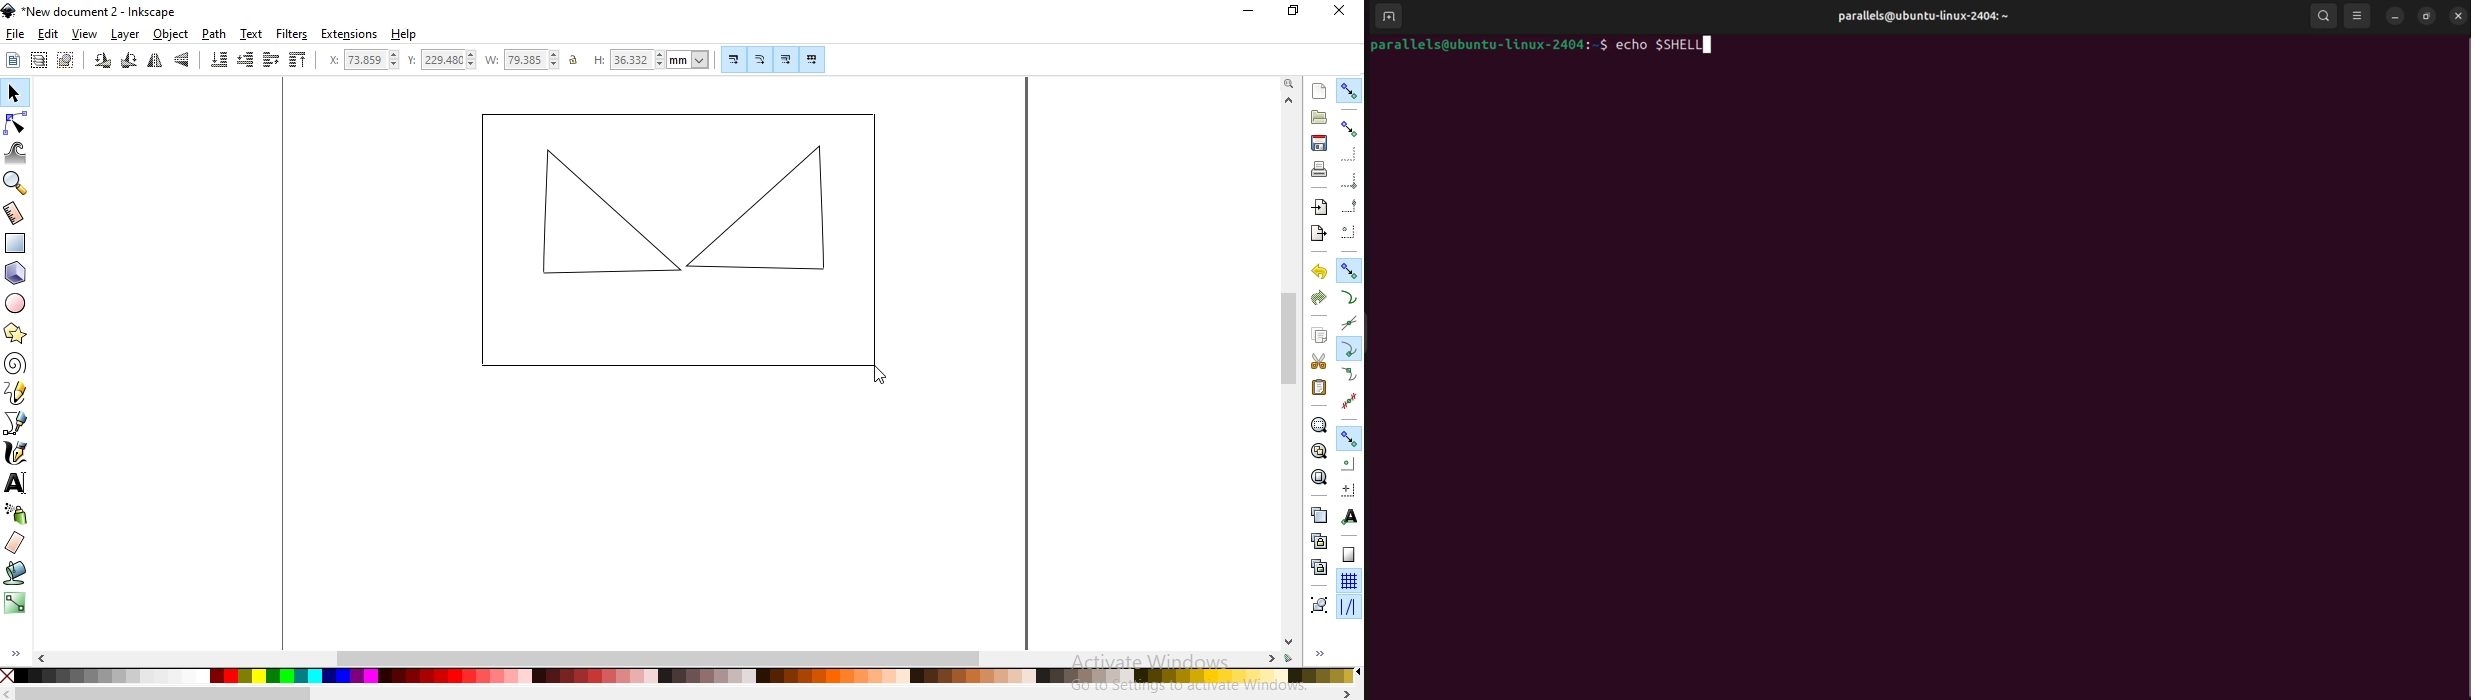  What do you see at coordinates (15, 244) in the screenshot?
I see `create rectangles or squares` at bounding box center [15, 244].